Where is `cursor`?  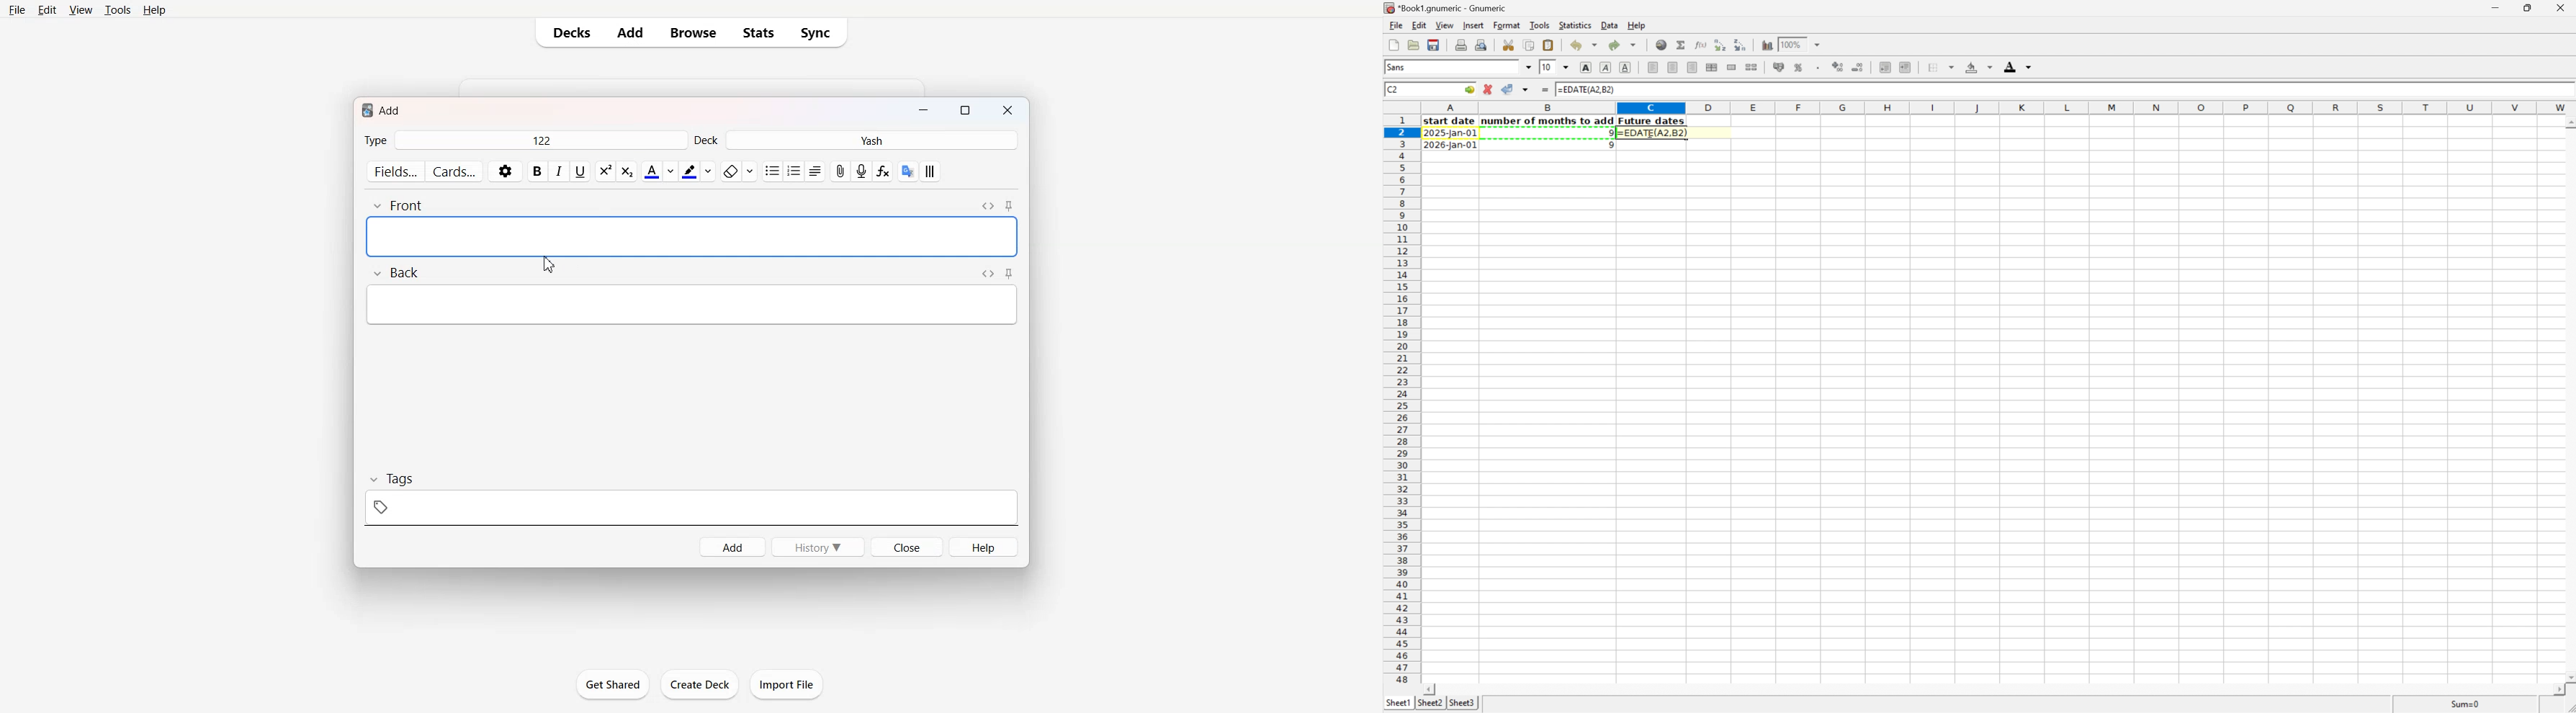
cursor is located at coordinates (549, 265).